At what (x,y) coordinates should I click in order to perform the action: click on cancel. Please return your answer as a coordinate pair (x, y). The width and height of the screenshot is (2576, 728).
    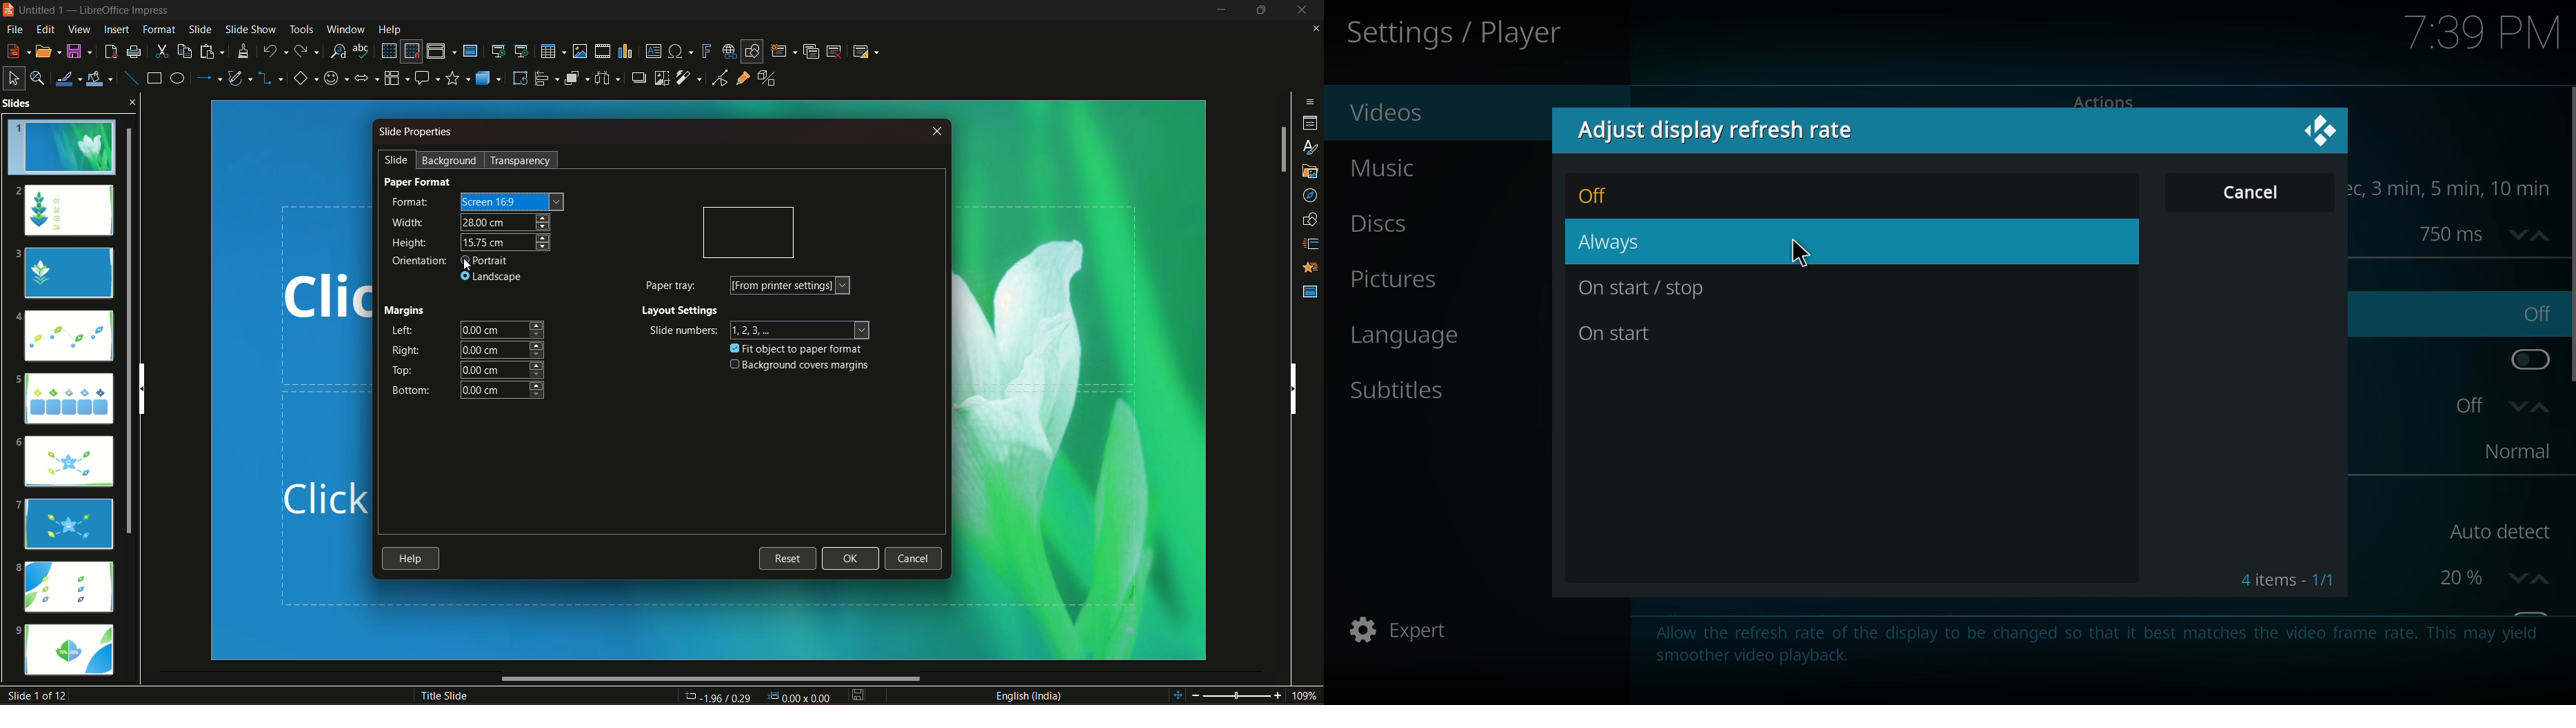
    Looking at the image, I should click on (914, 559).